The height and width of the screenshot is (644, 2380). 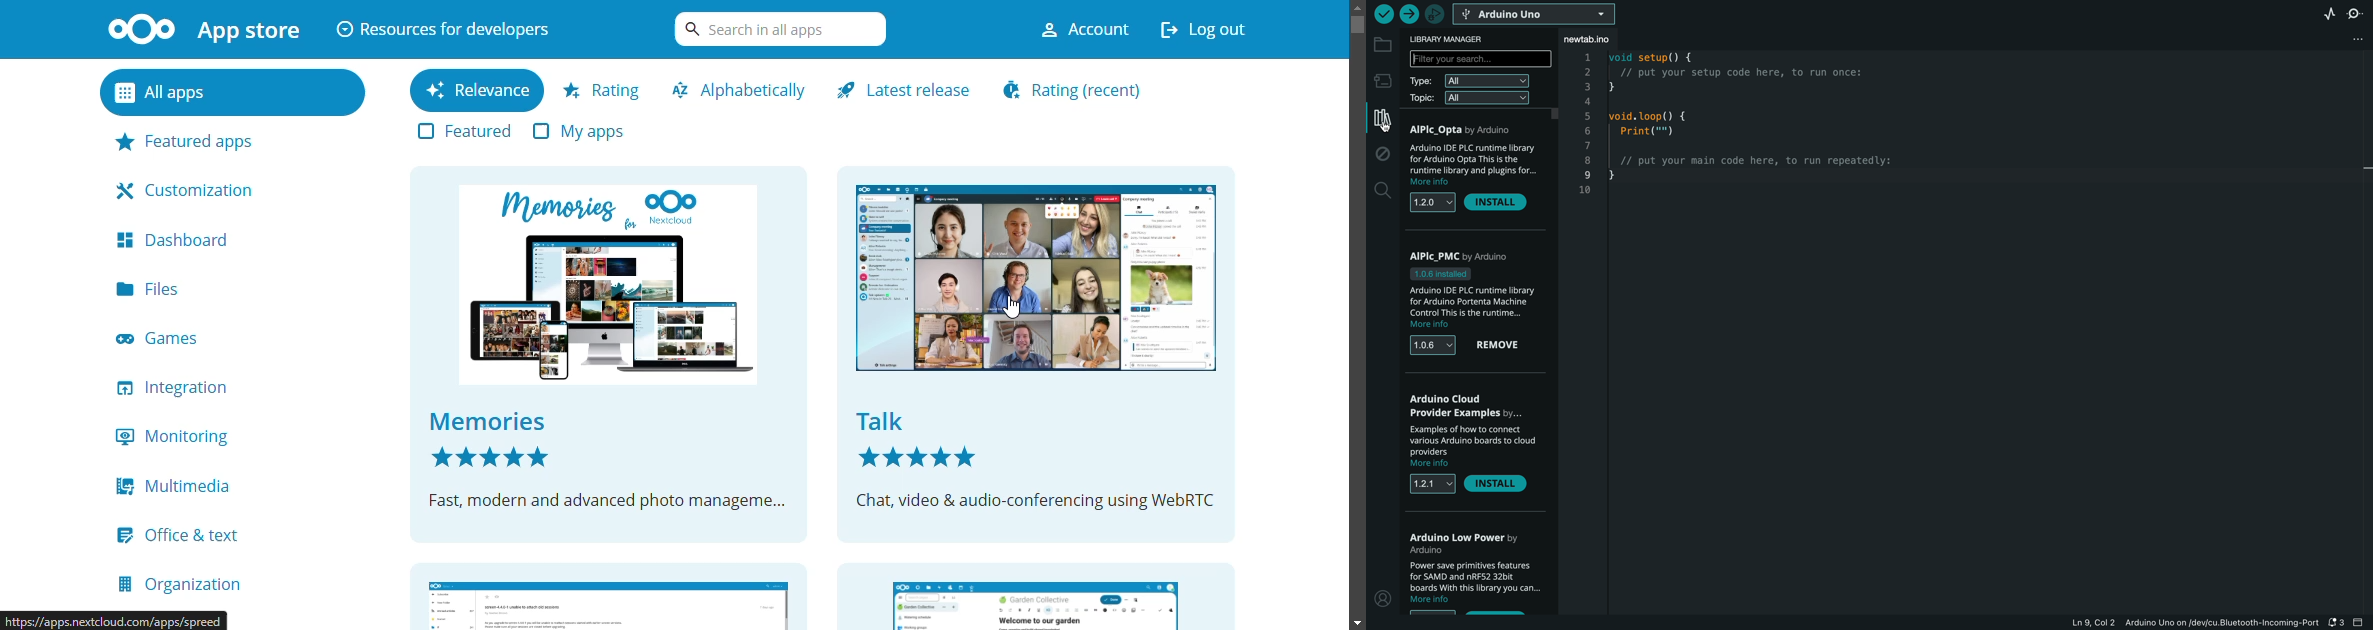 What do you see at coordinates (1074, 29) in the screenshot?
I see `account` at bounding box center [1074, 29].